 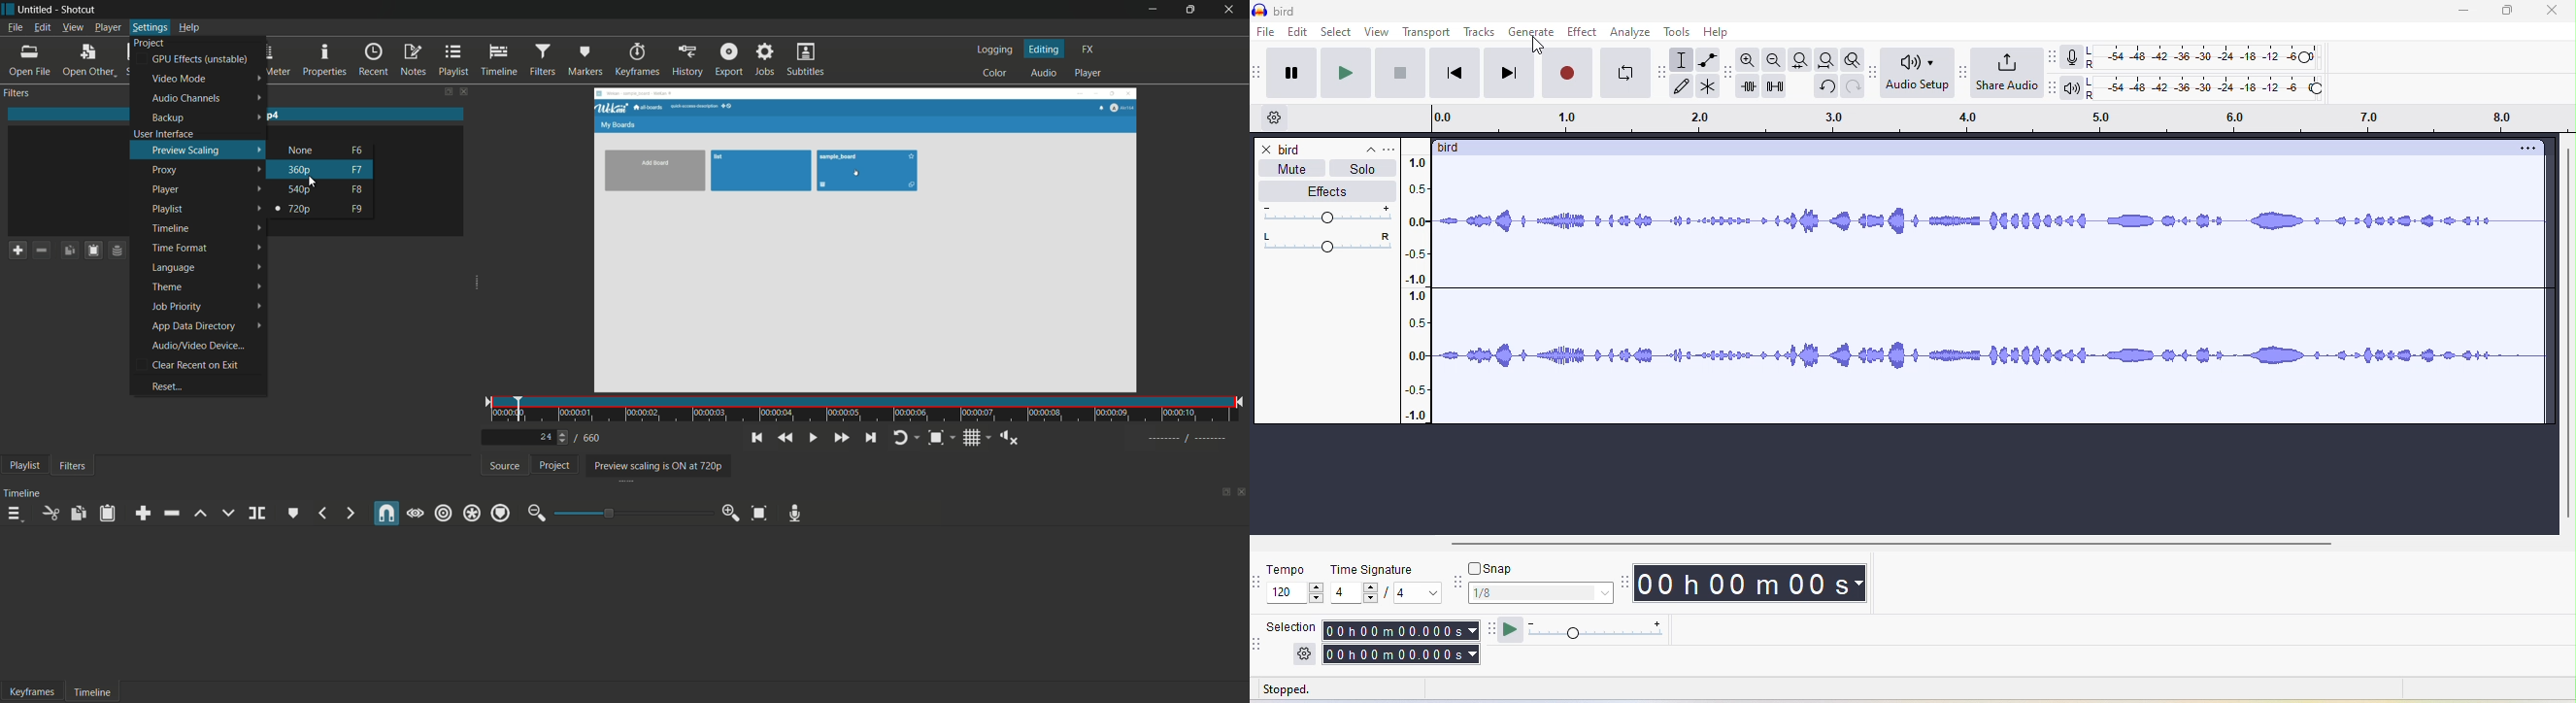 What do you see at coordinates (300, 169) in the screenshot?
I see `360p` at bounding box center [300, 169].